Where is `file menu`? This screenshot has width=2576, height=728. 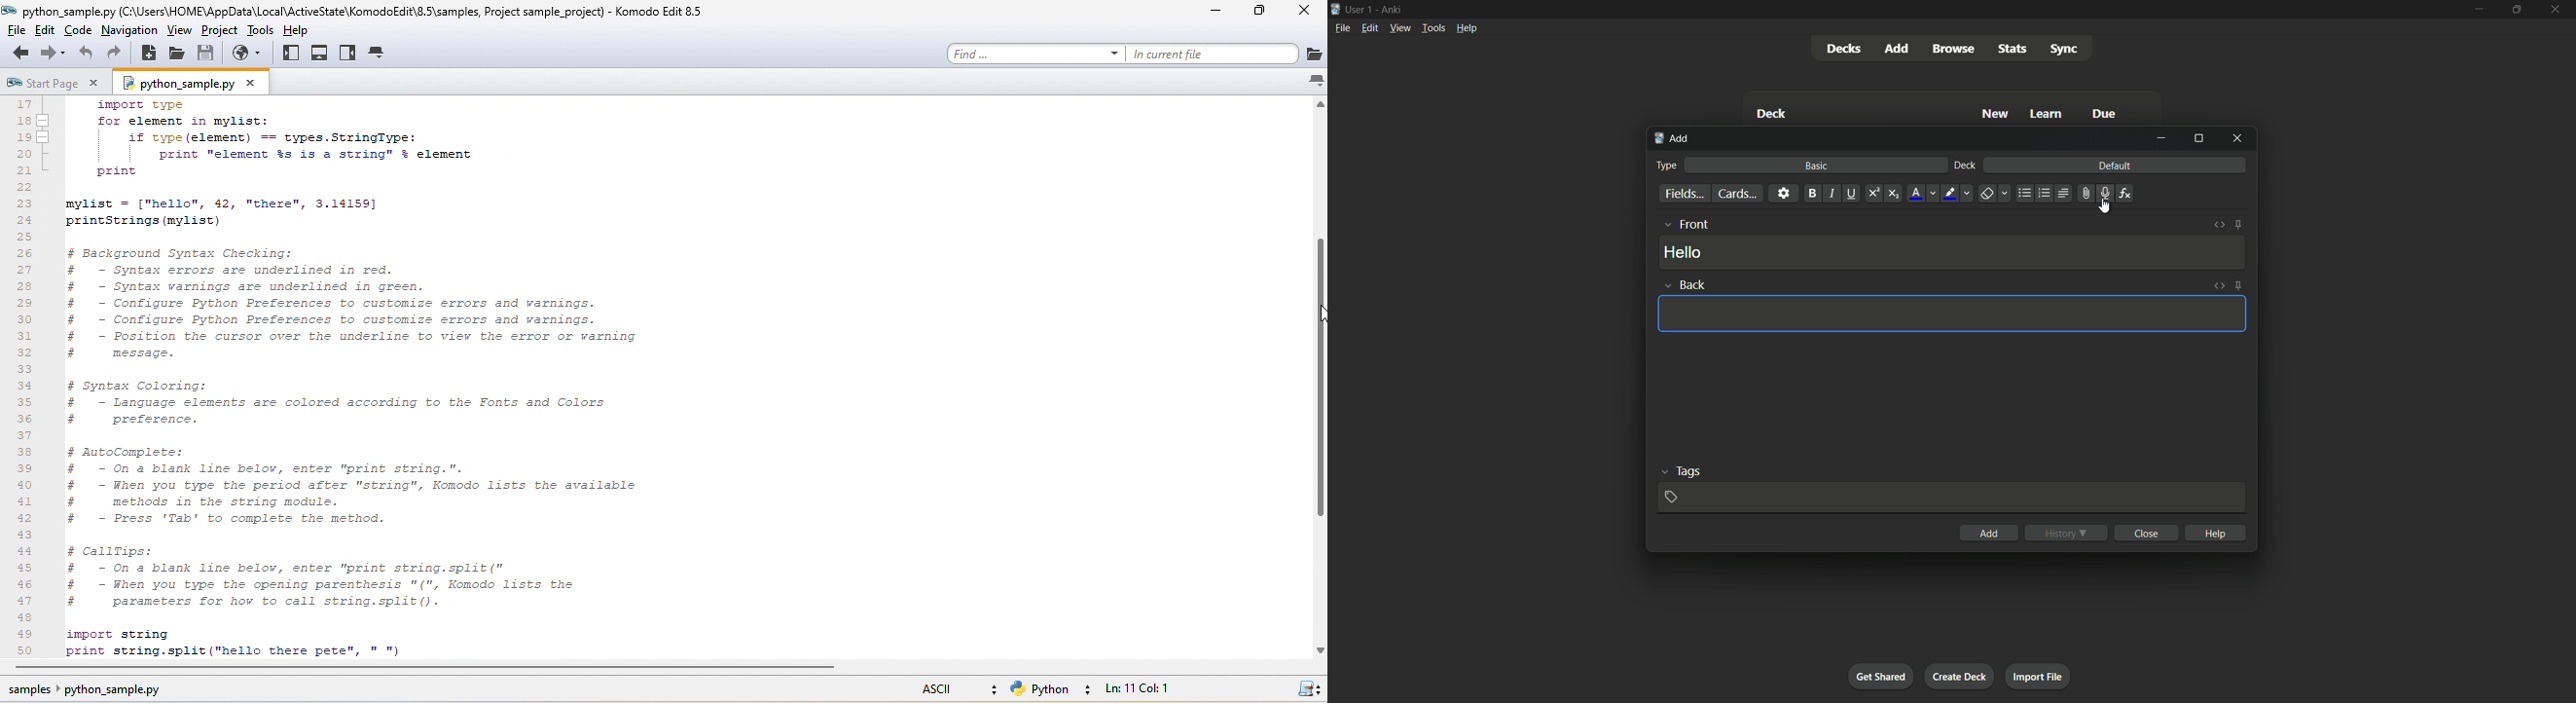 file menu is located at coordinates (1343, 28).